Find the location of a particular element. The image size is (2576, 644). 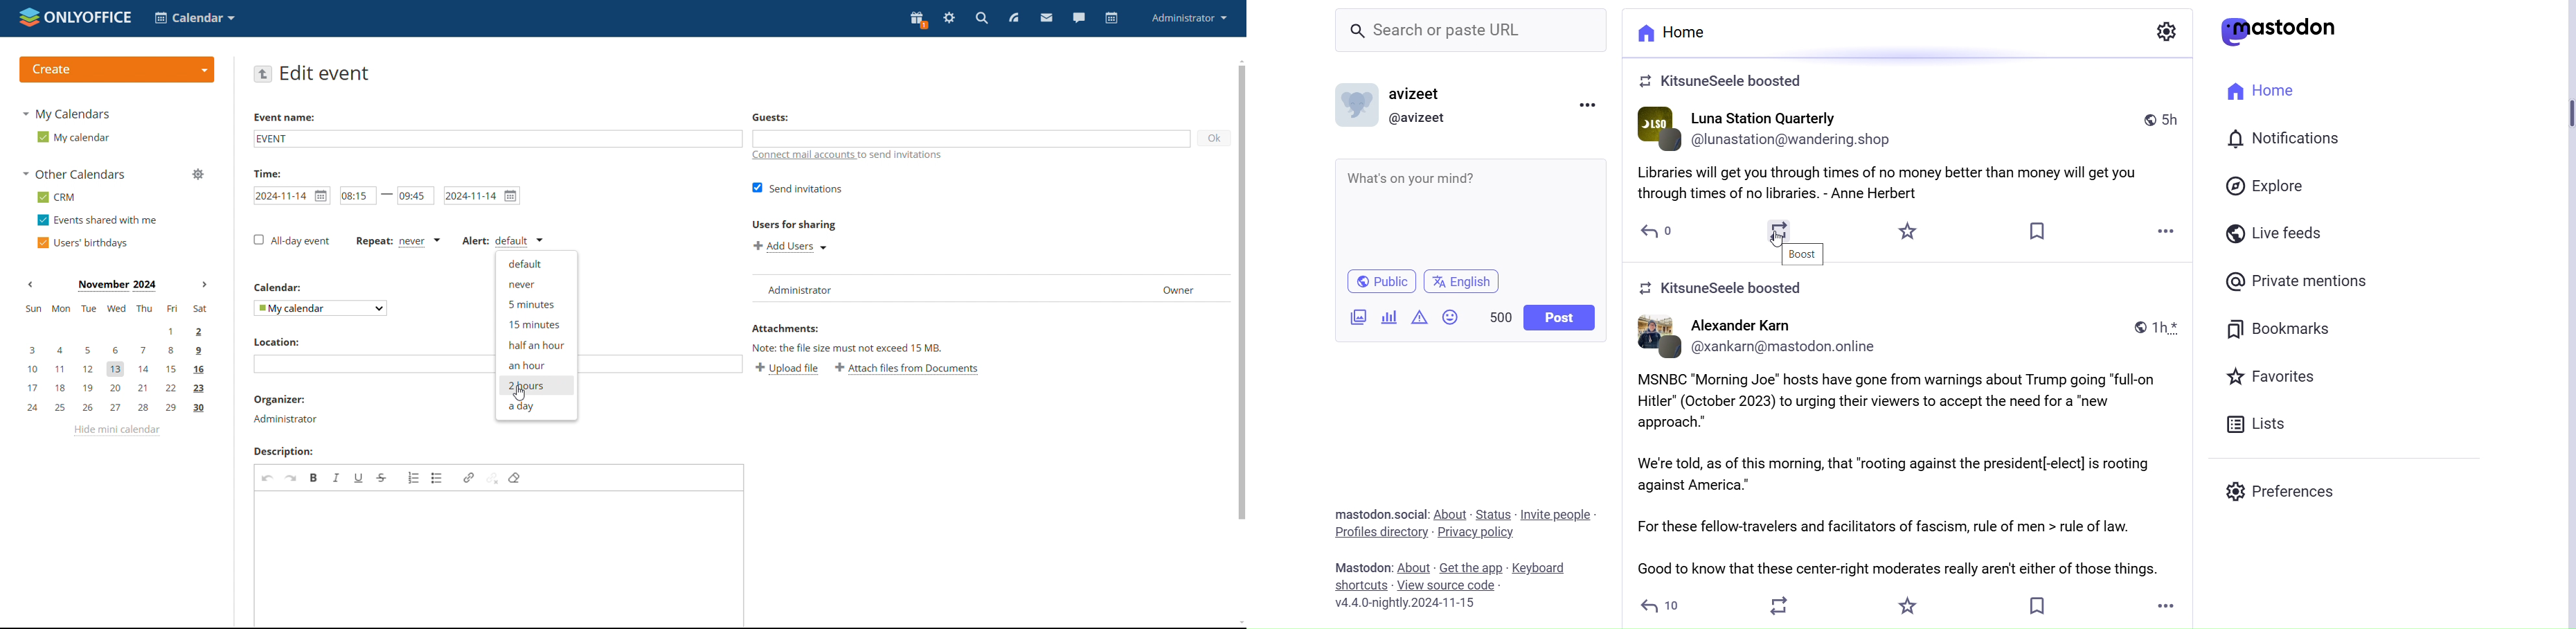

Bookmark is located at coordinates (2039, 230).